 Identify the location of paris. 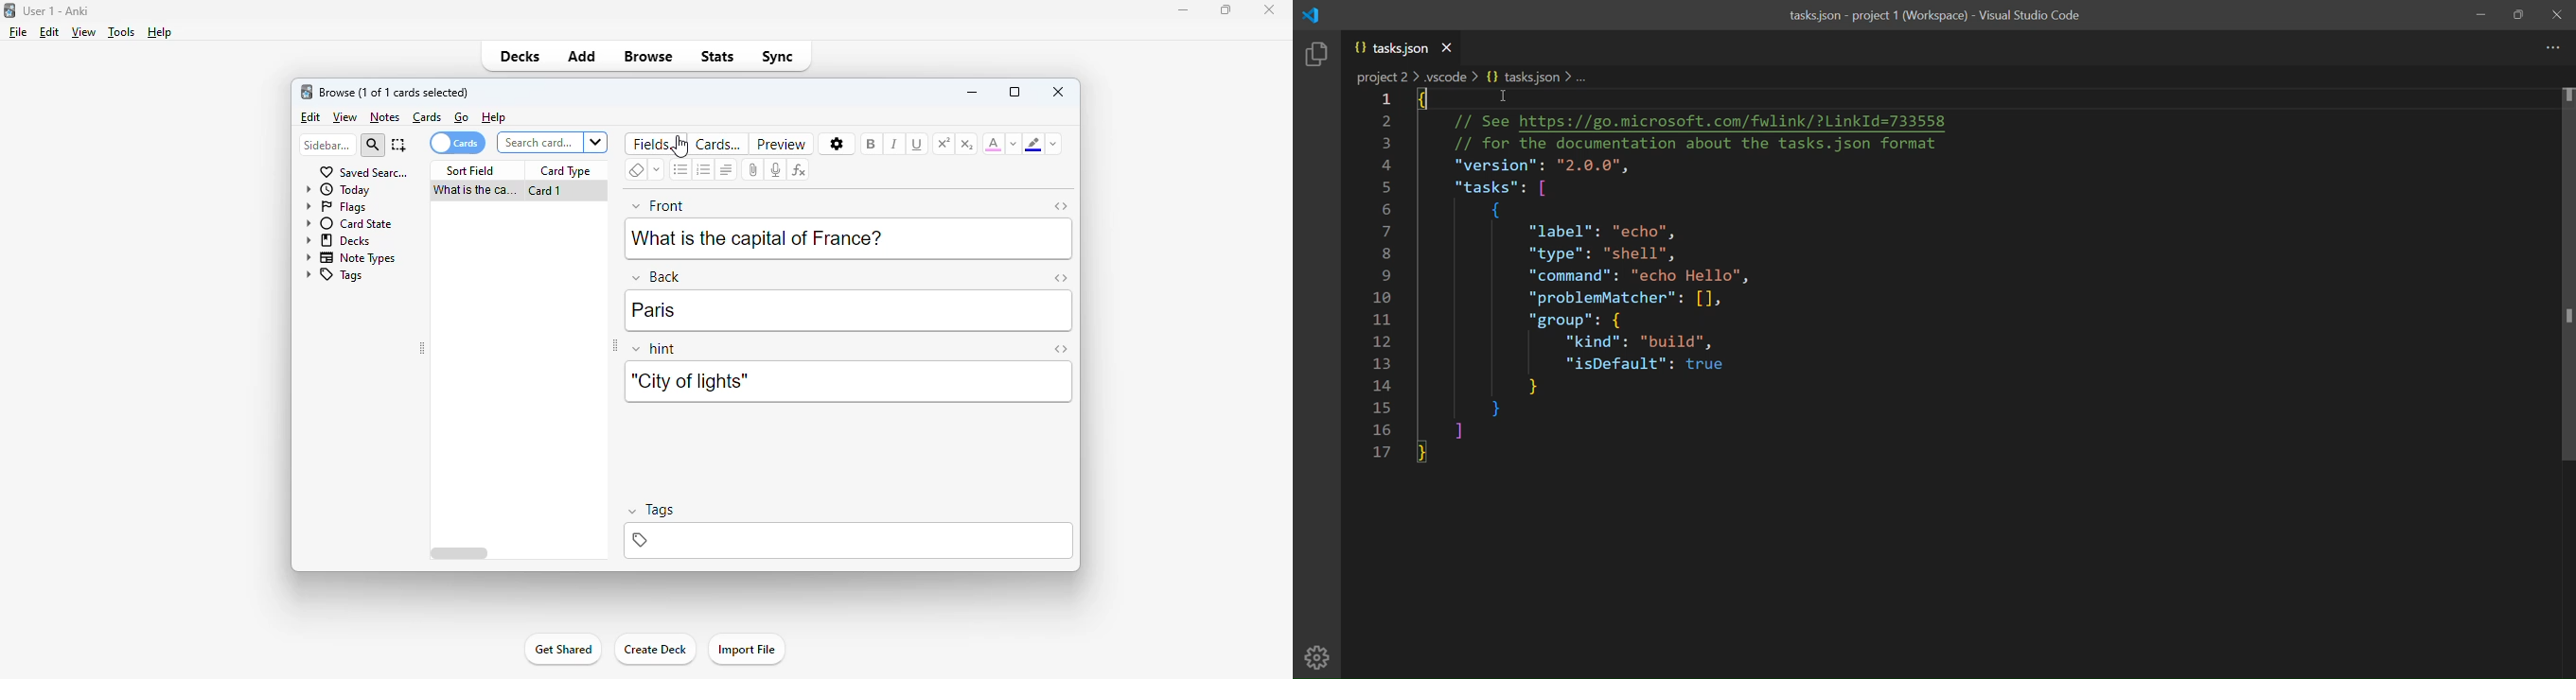
(654, 310).